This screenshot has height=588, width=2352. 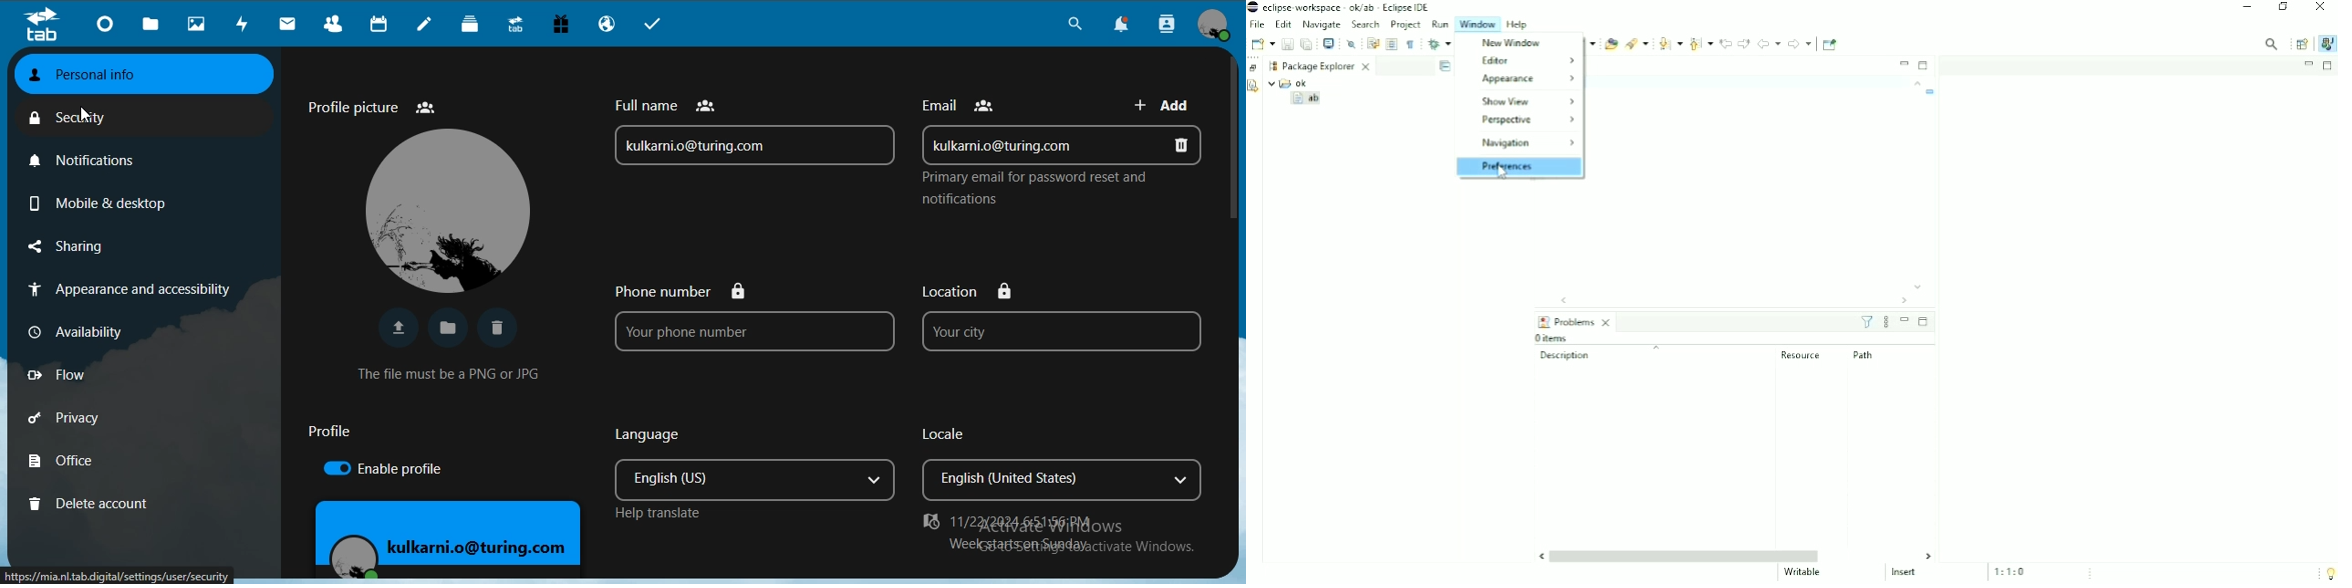 I want to click on email address, so click(x=464, y=553).